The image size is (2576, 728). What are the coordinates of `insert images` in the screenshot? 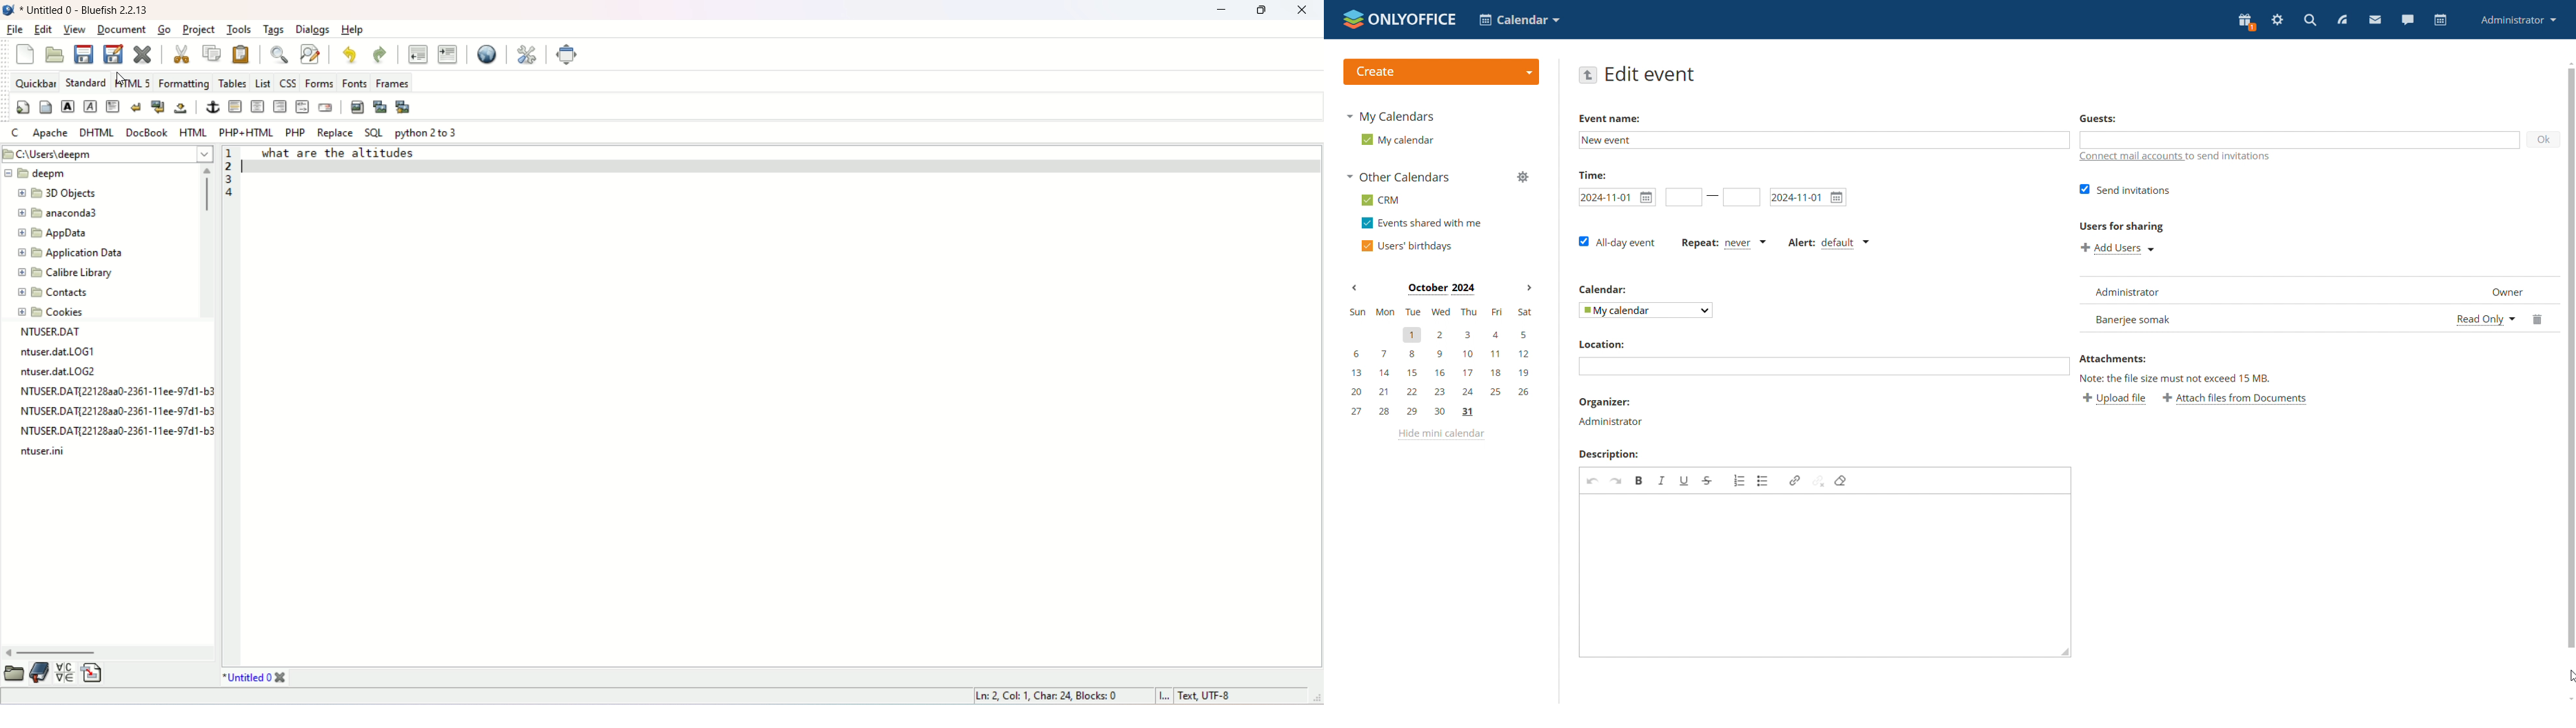 It's located at (357, 106).